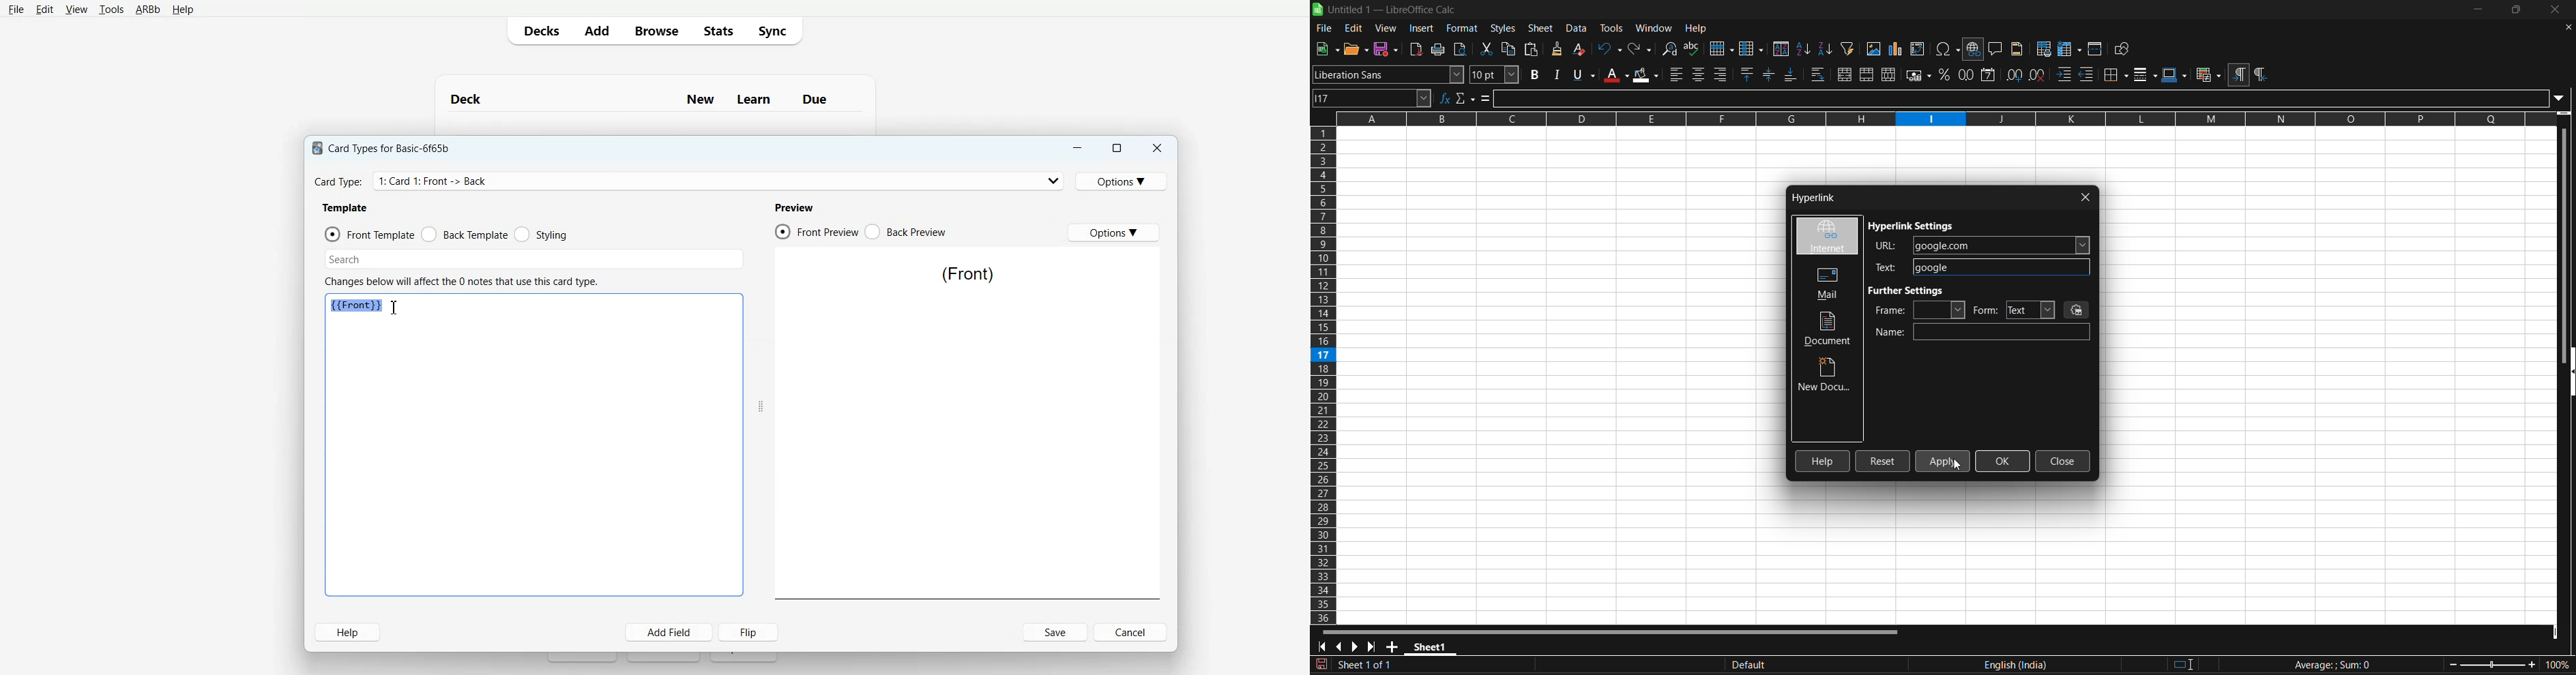 This screenshot has width=2576, height=700. I want to click on sort, so click(1781, 48).